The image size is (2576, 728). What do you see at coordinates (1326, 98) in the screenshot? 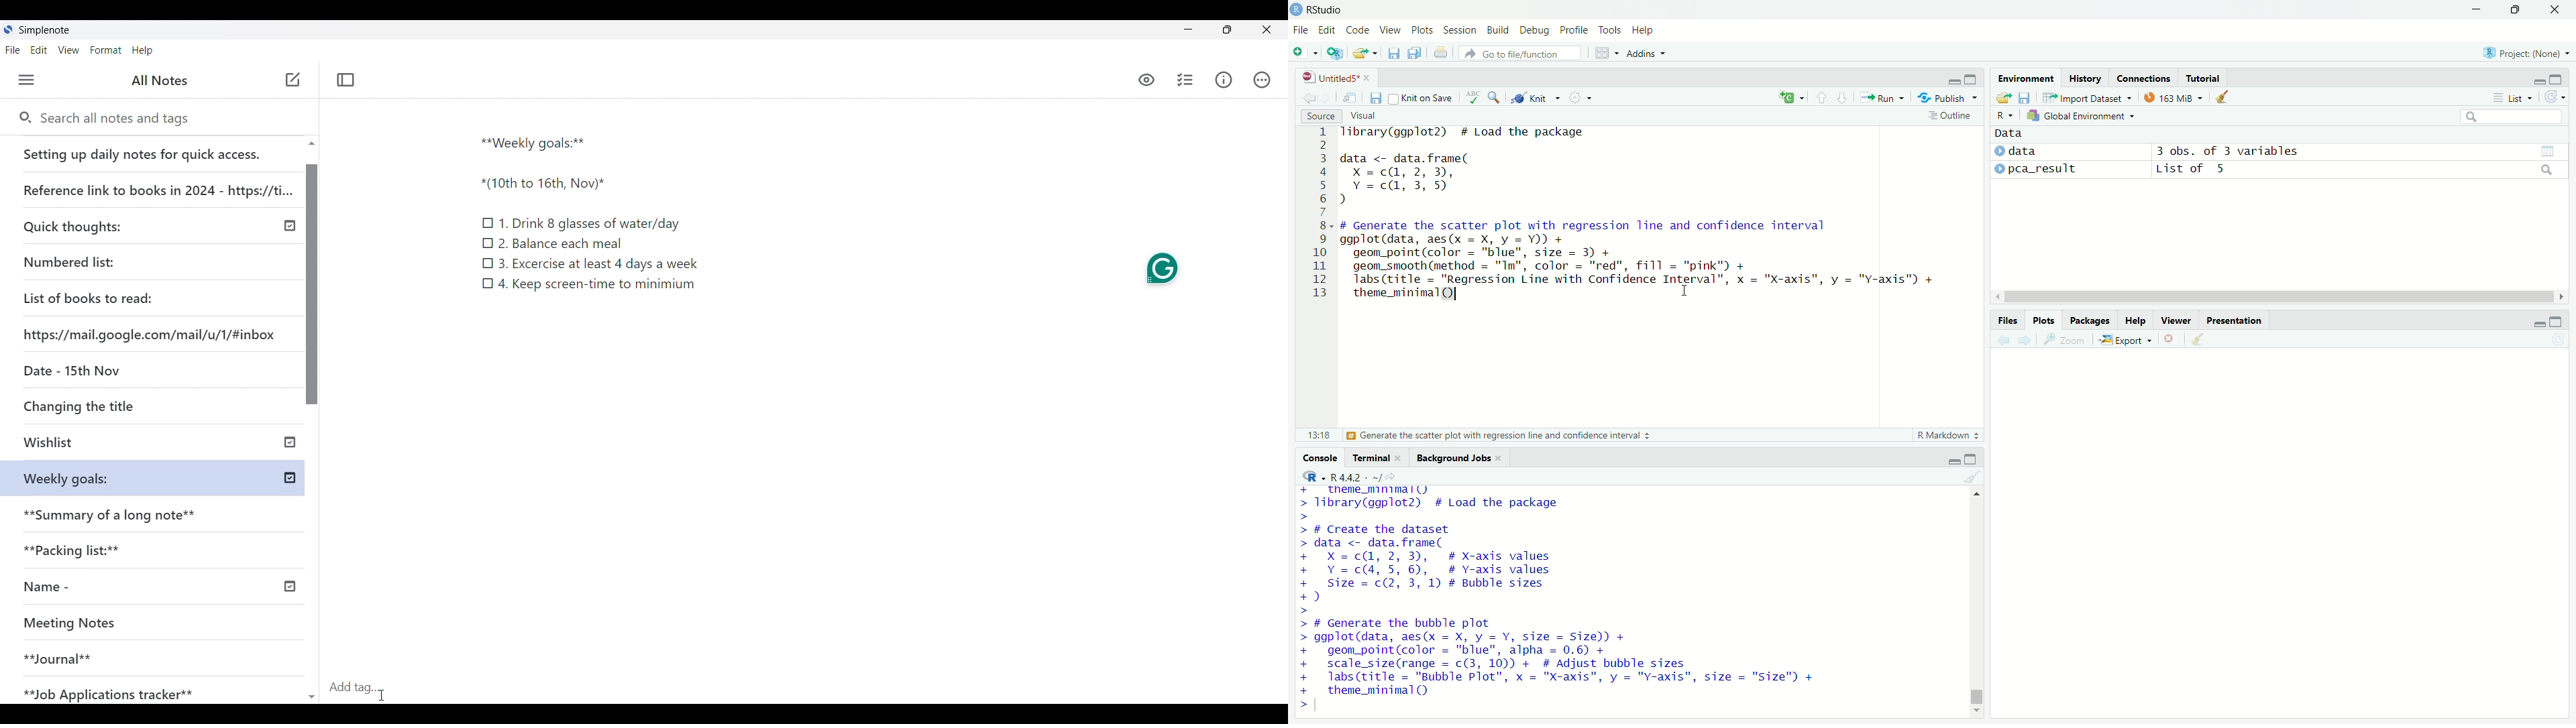
I see `Go forward to next source location` at bounding box center [1326, 98].